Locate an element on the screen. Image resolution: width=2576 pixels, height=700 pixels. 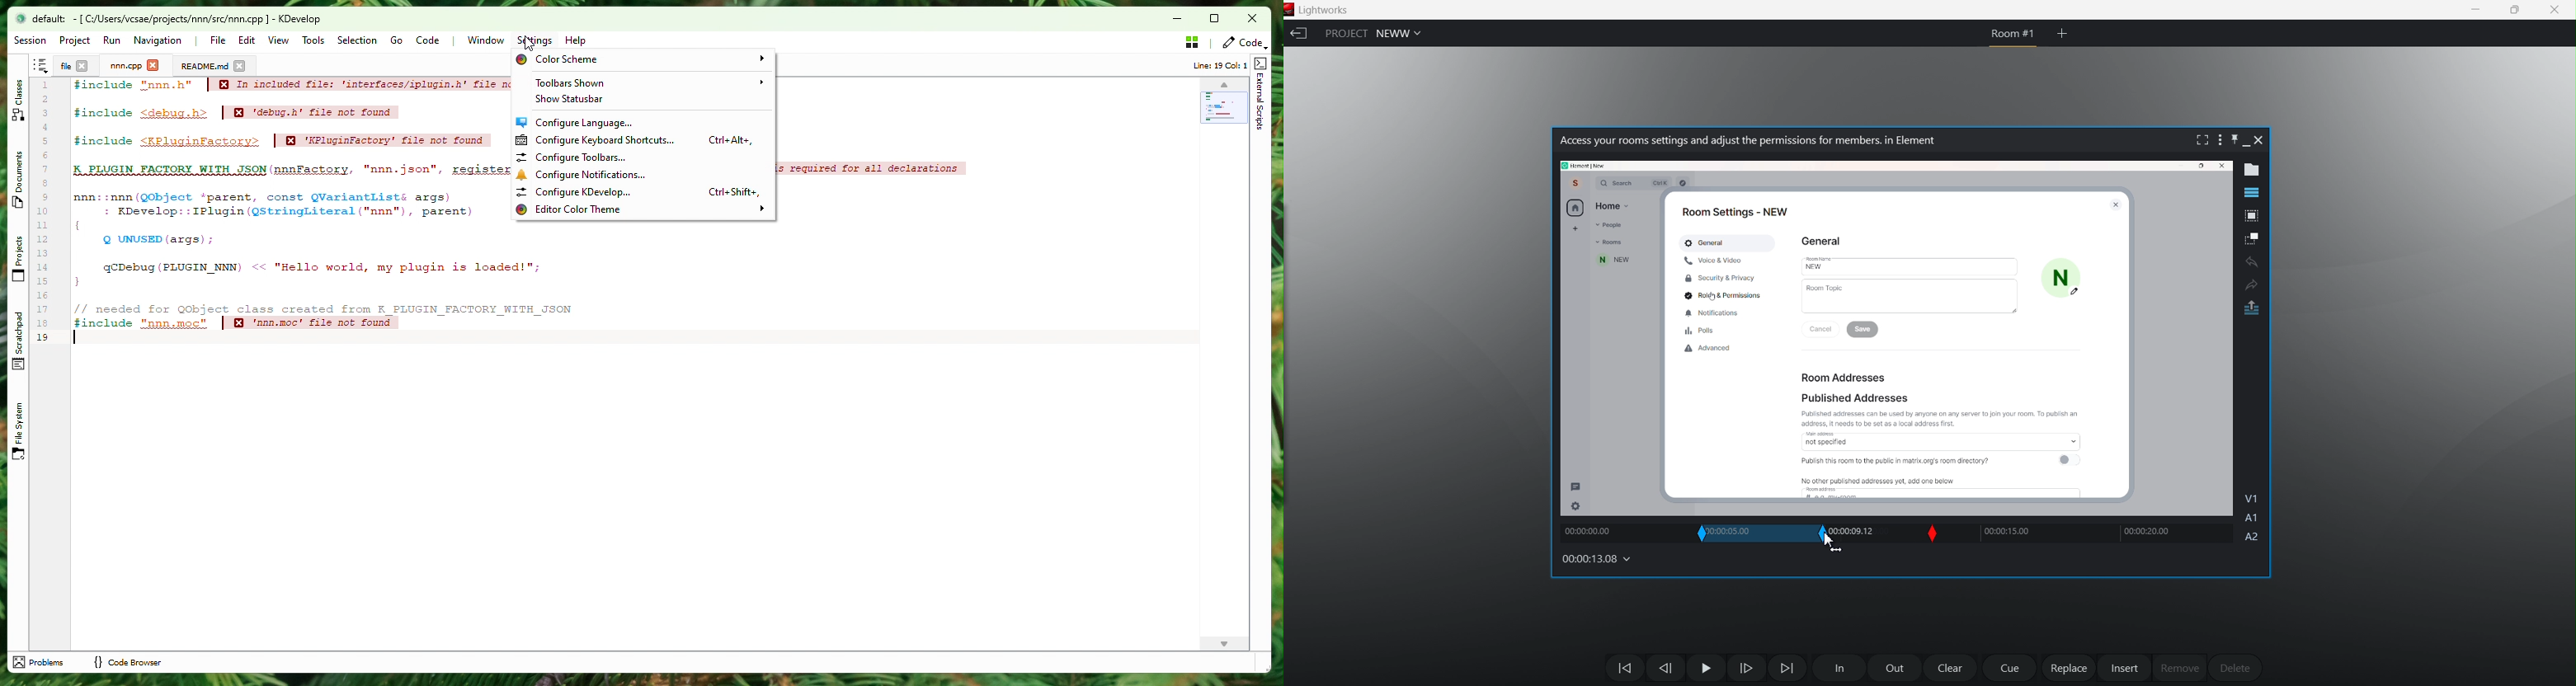
access not specified is located at coordinates (1945, 438).